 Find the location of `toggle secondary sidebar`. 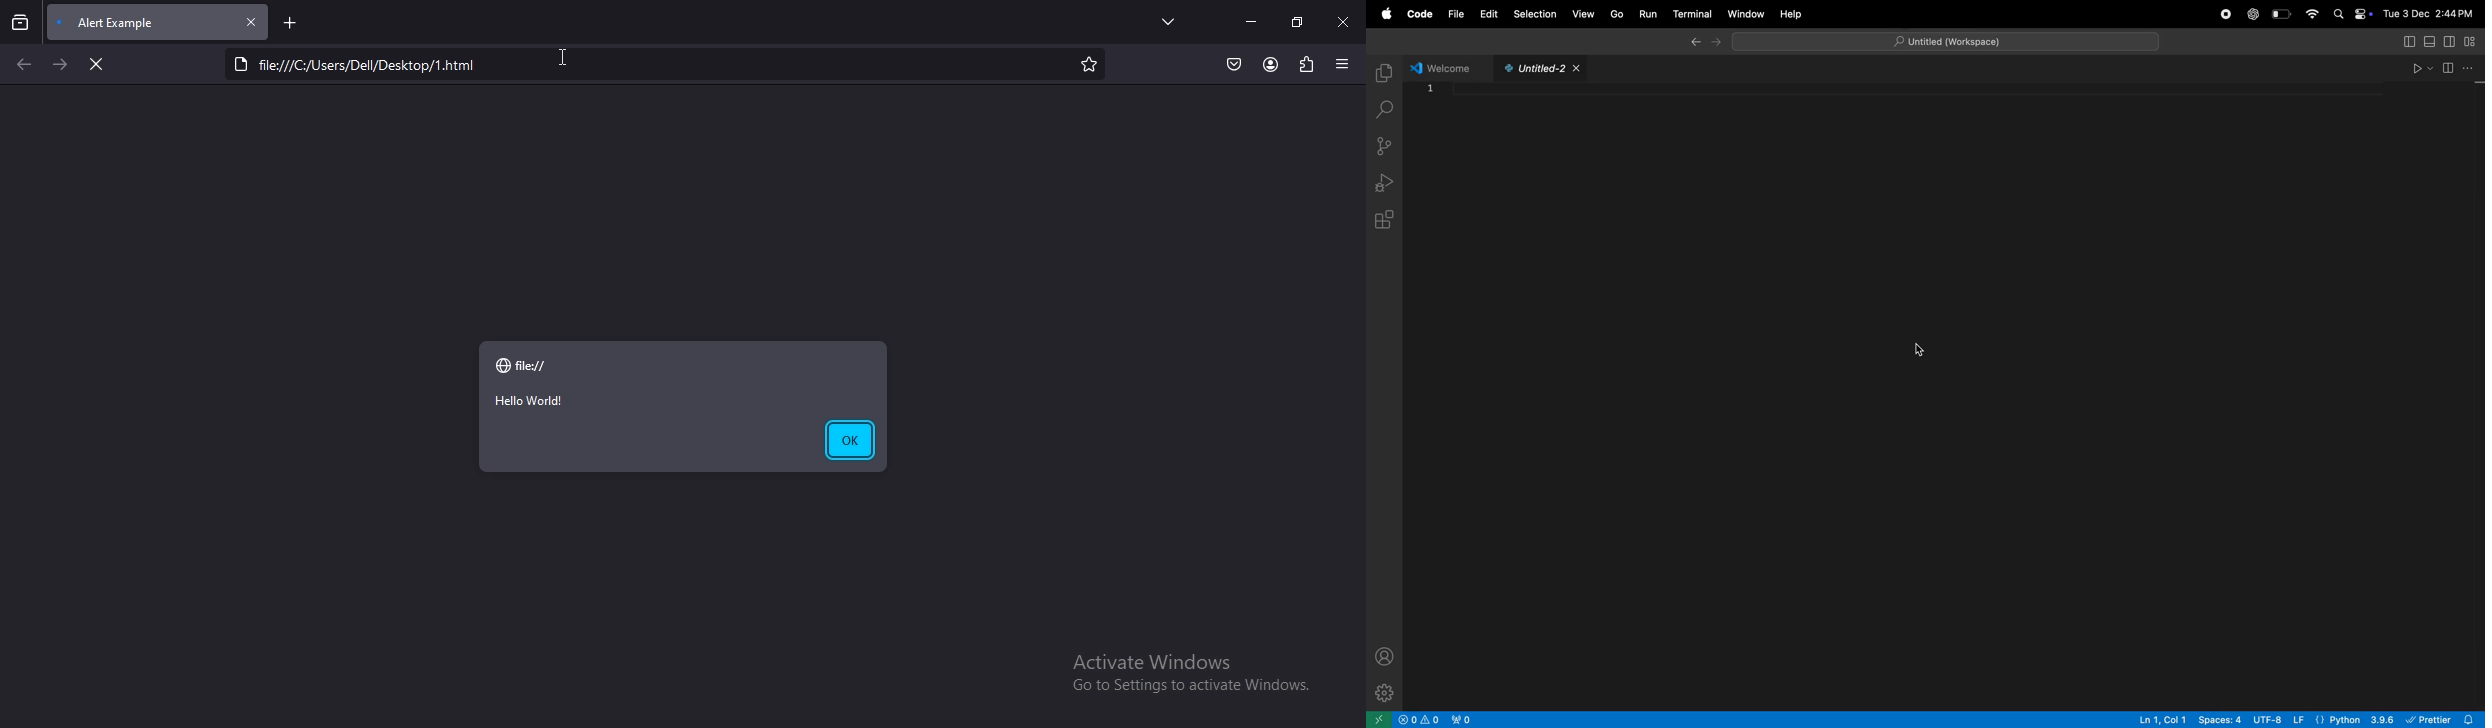

toggle secondary sidebar is located at coordinates (2451, 41).